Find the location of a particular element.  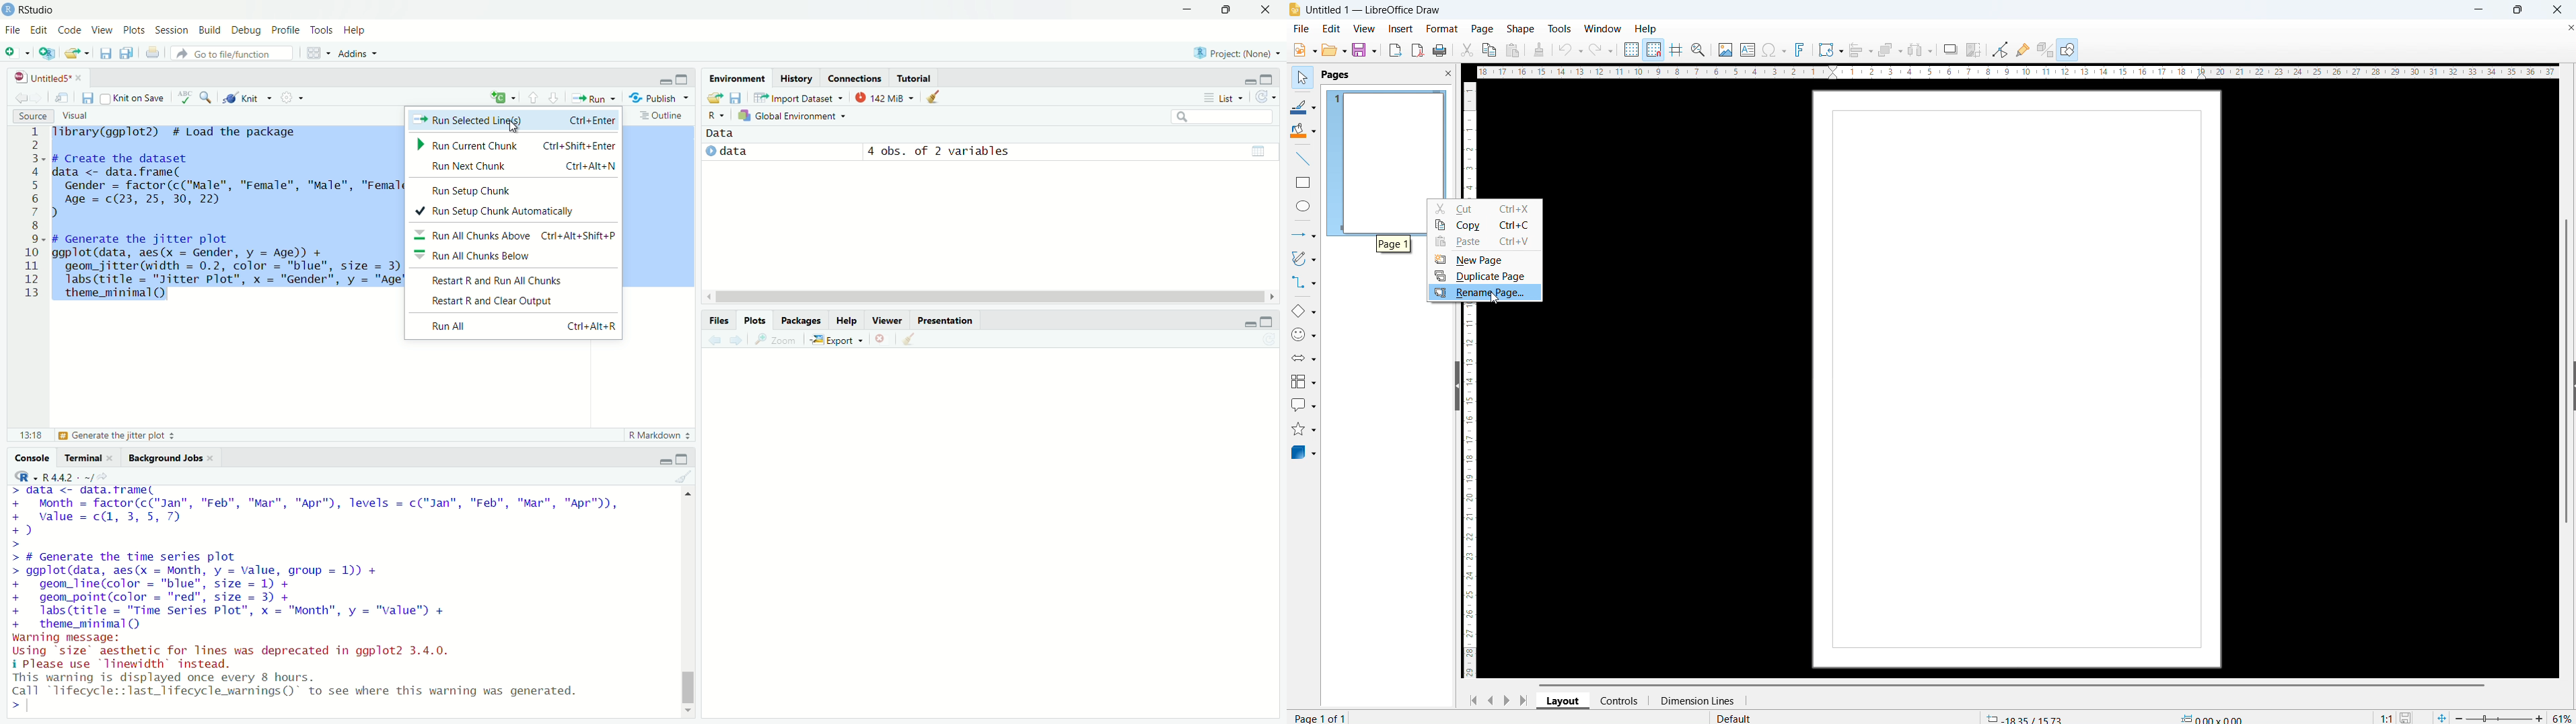

Run All is located at coordinates (521, 325).